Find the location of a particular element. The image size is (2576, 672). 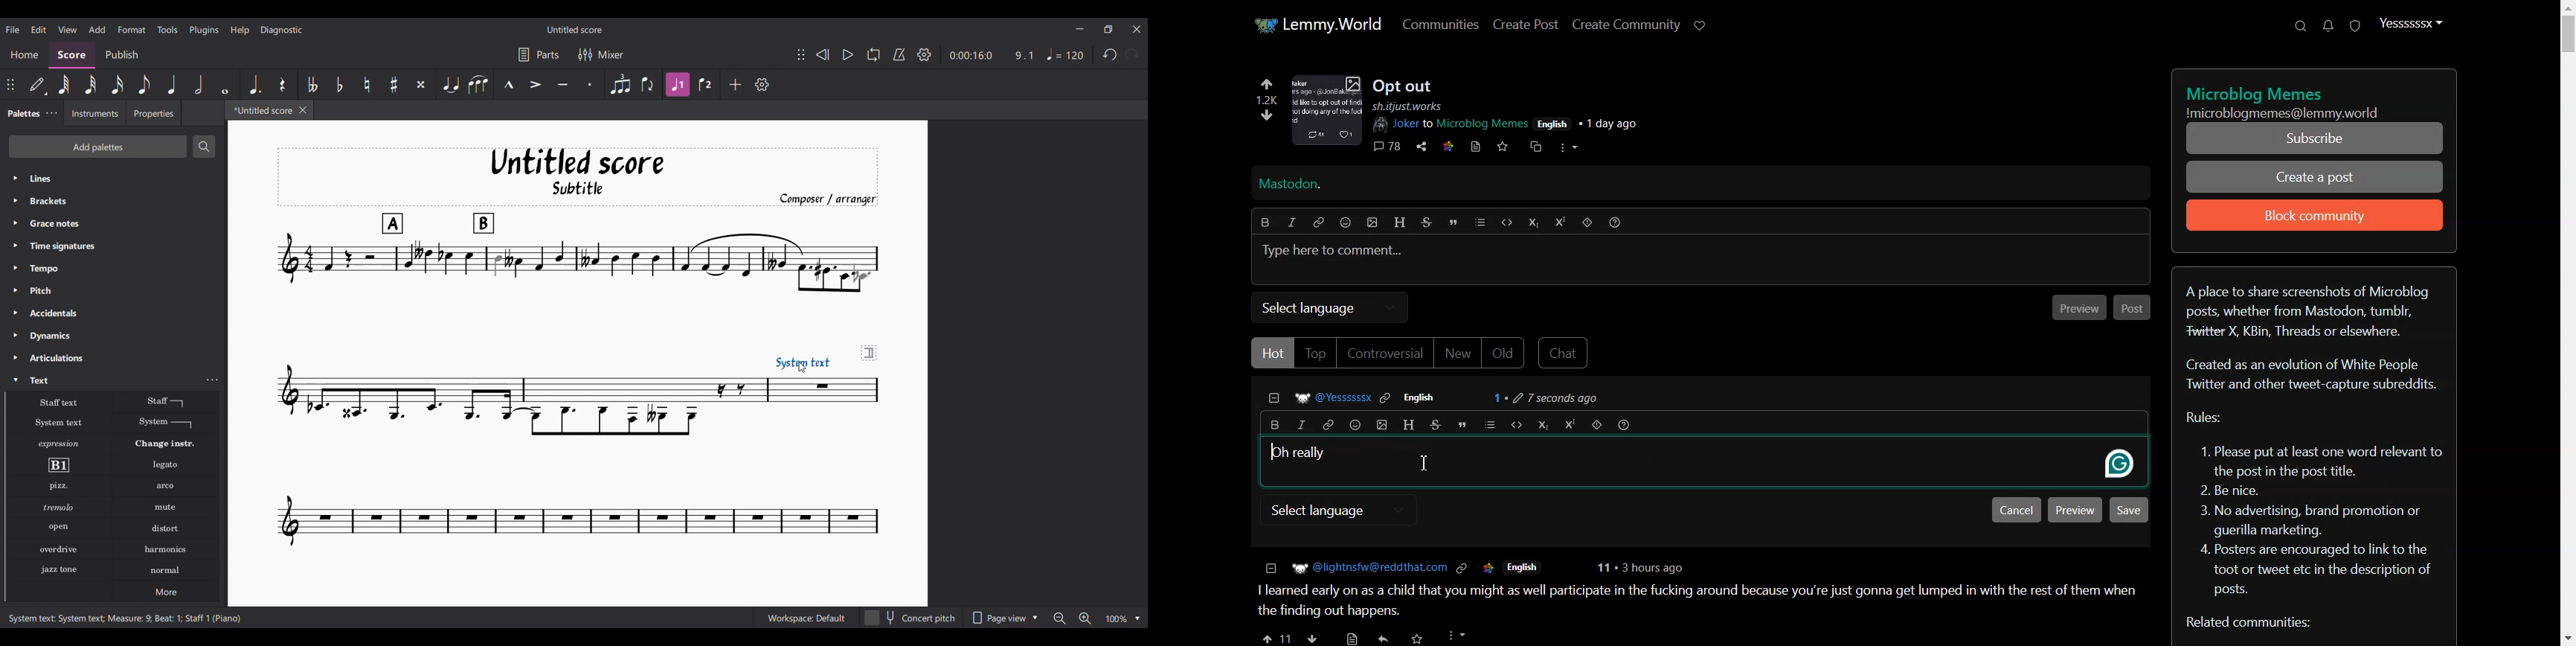

Vertical Scroll bar is located at coordinates (2566, 323).